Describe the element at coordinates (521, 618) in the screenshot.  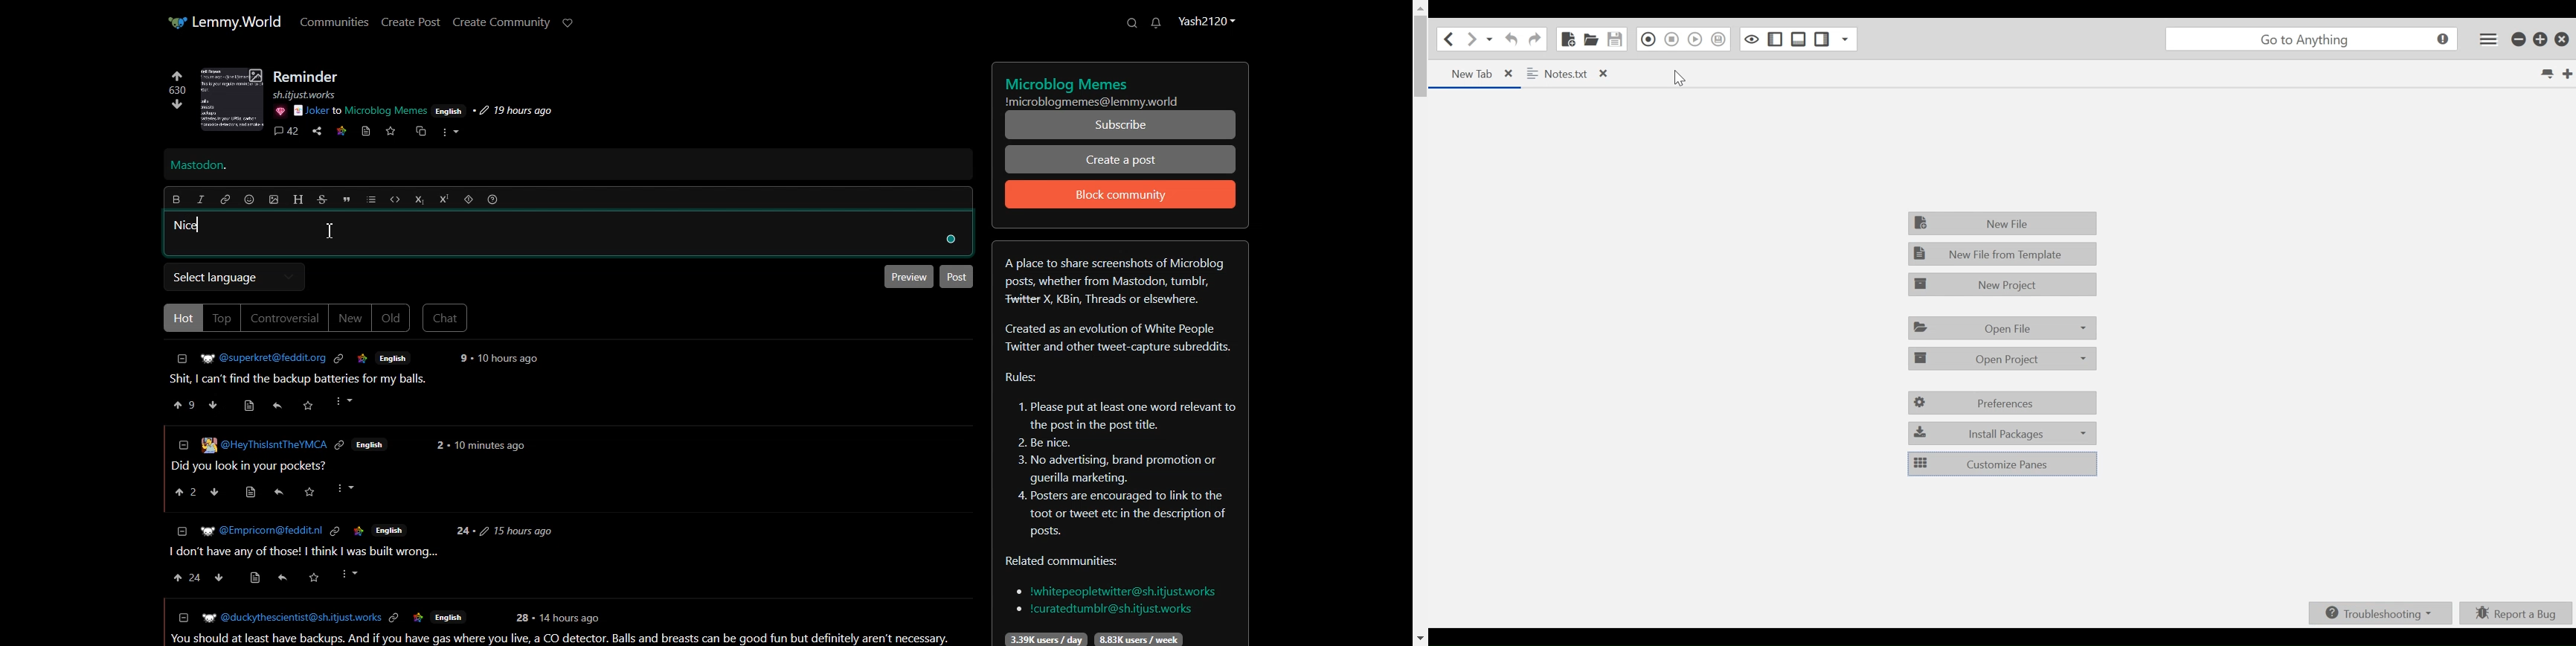
I see `` at that location.